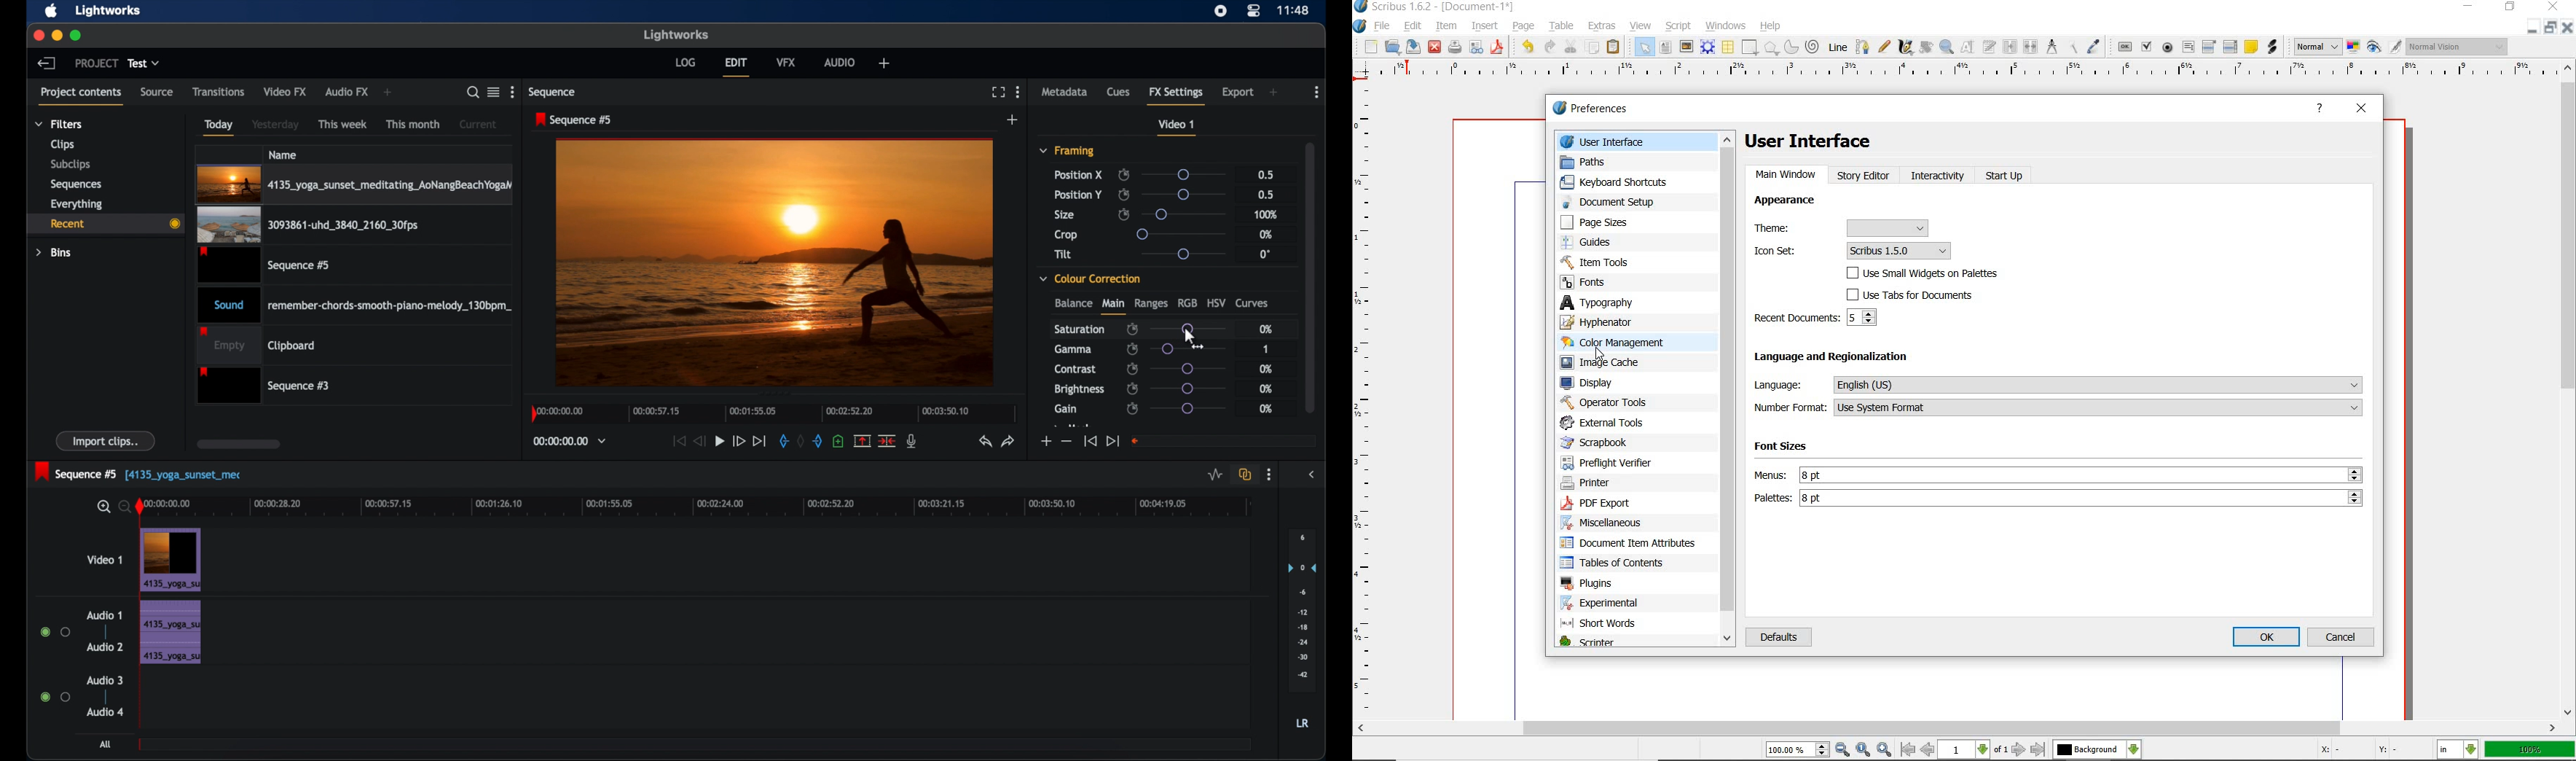 This screenshot has height=784, width=2576. Describe the element at coordinates (2145, 47) in the screenshot. I see `pdf check box` at that location.